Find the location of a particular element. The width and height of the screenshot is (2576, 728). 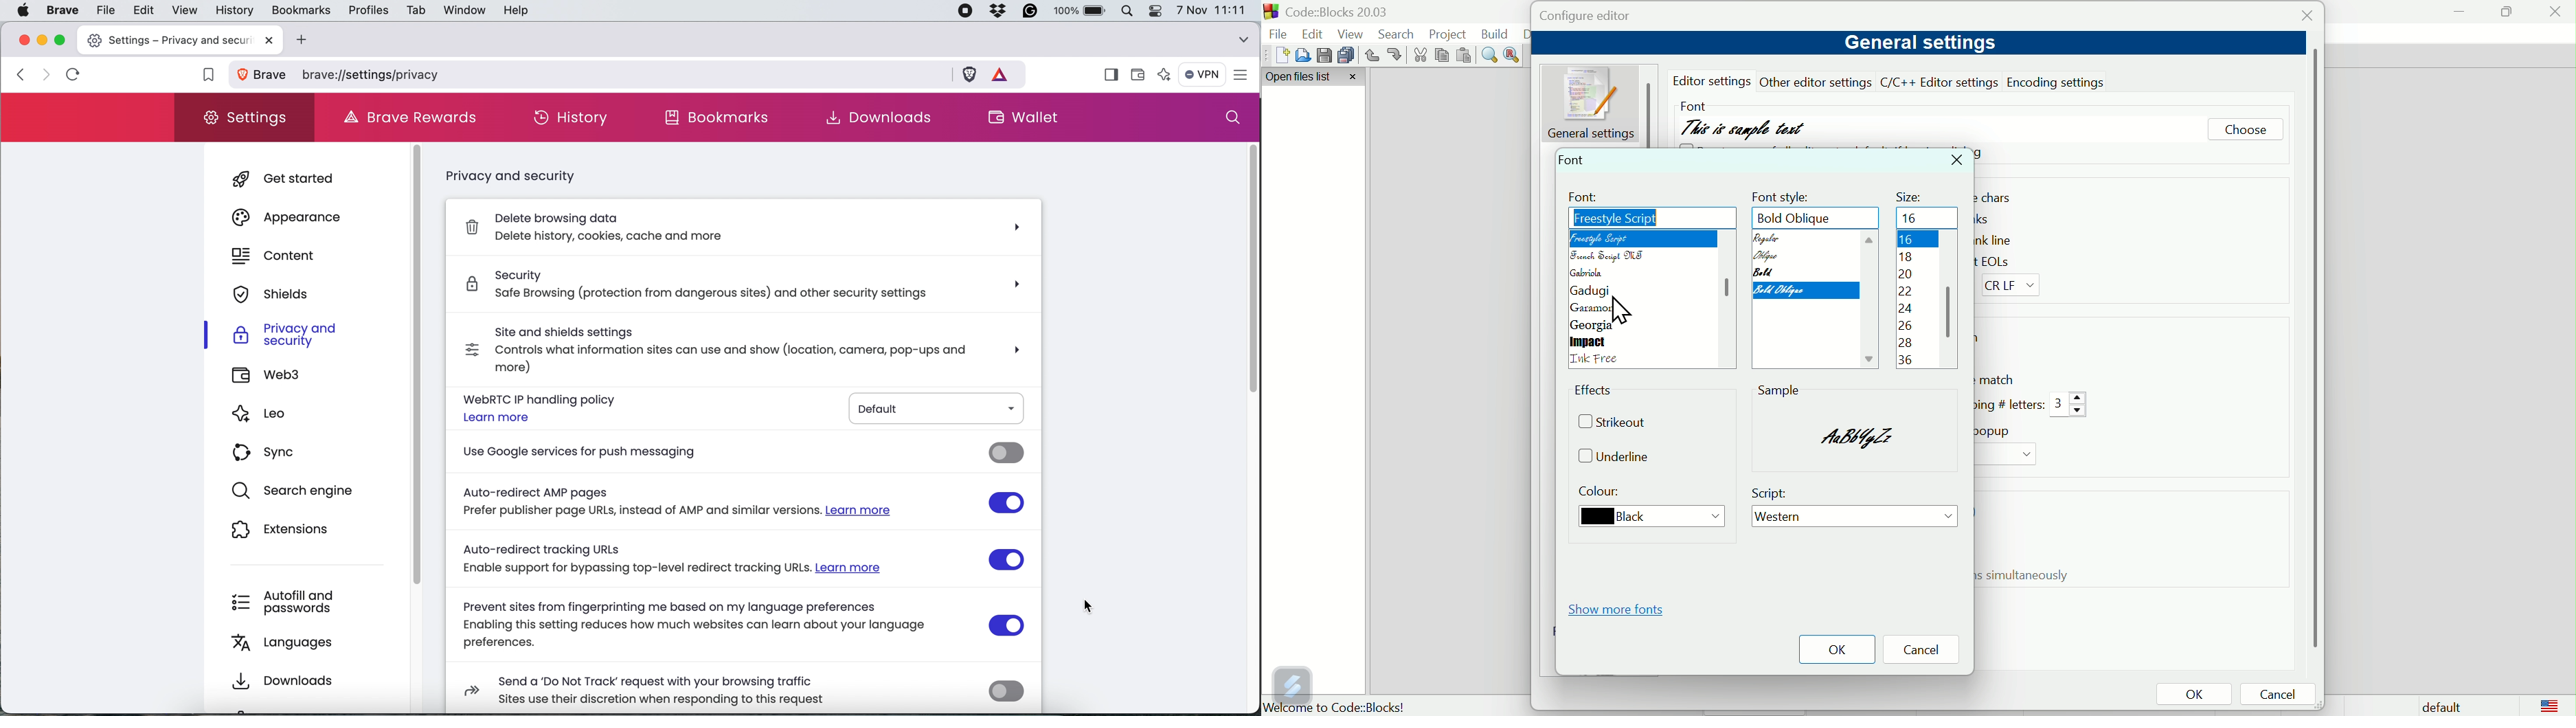

Open file list is located at coordinates (1315, 78).